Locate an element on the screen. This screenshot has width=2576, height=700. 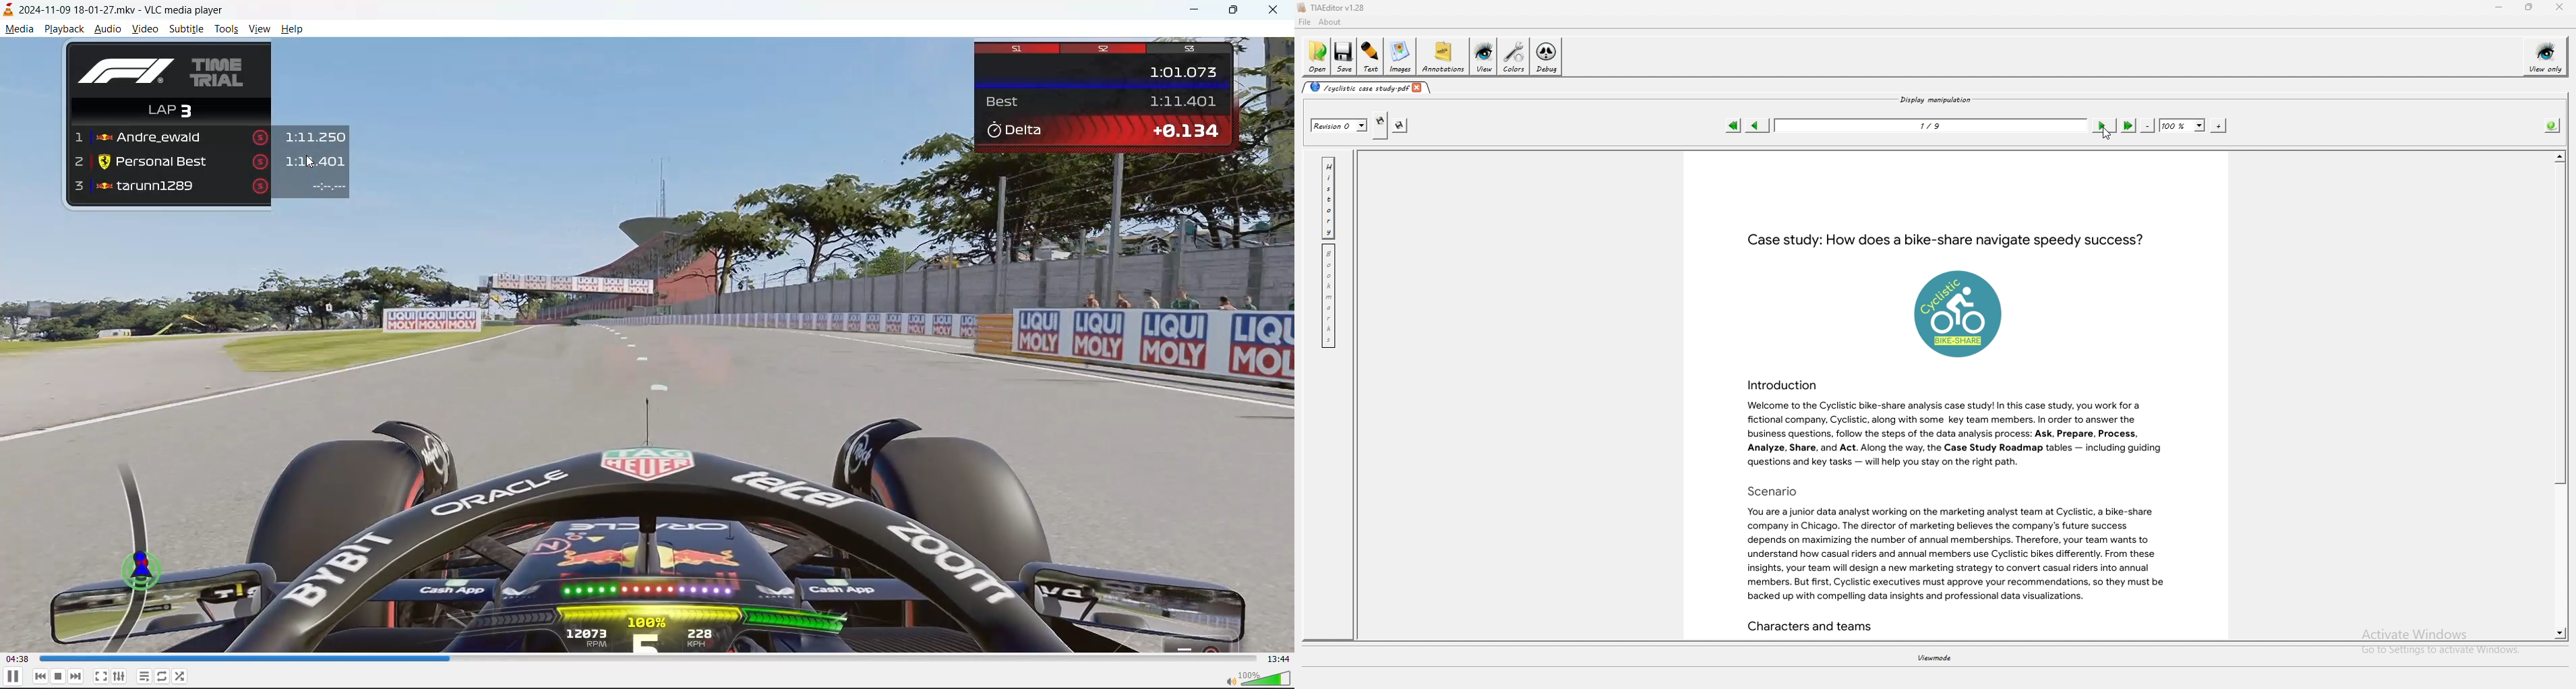
random is located at coordinates (184, 676).